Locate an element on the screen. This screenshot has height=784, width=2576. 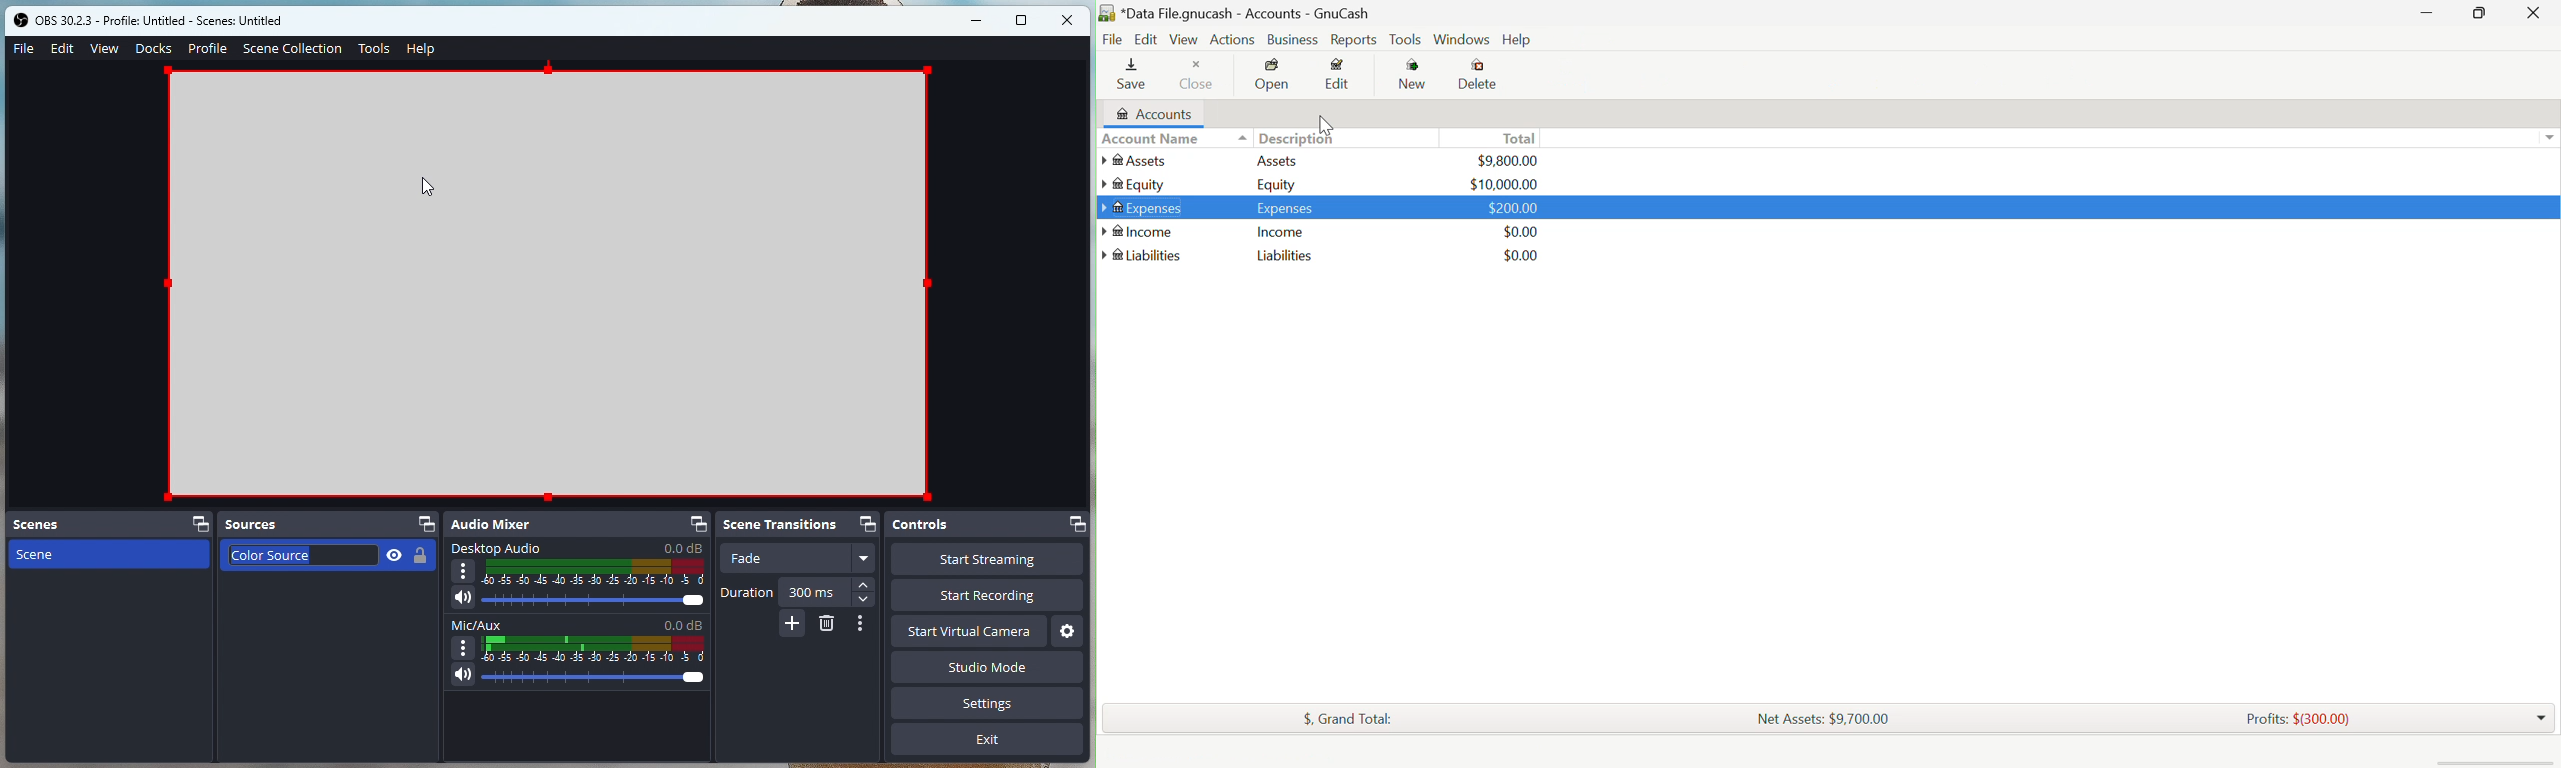
Erase is located at coordinates (827, 625).